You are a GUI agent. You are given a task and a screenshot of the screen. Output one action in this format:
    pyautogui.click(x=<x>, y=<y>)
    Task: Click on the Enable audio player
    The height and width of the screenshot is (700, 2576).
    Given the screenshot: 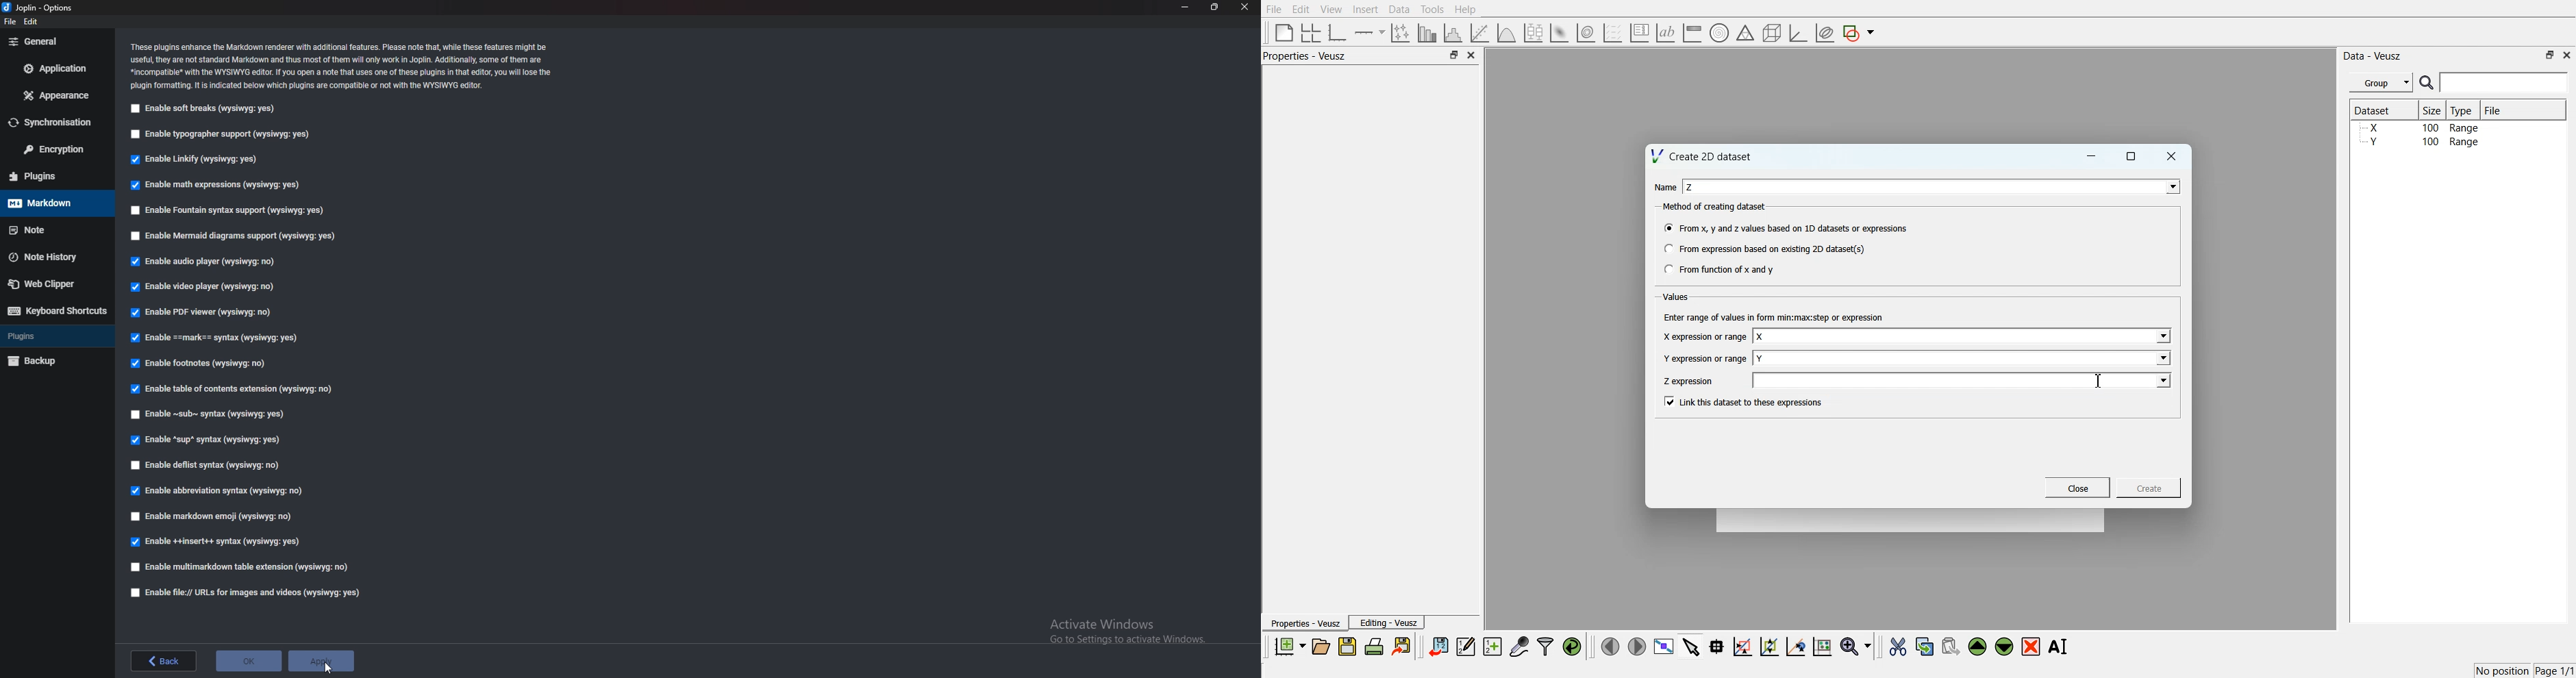 What is the action you would take?
    pyautogui.click(x=205, y=261)
    